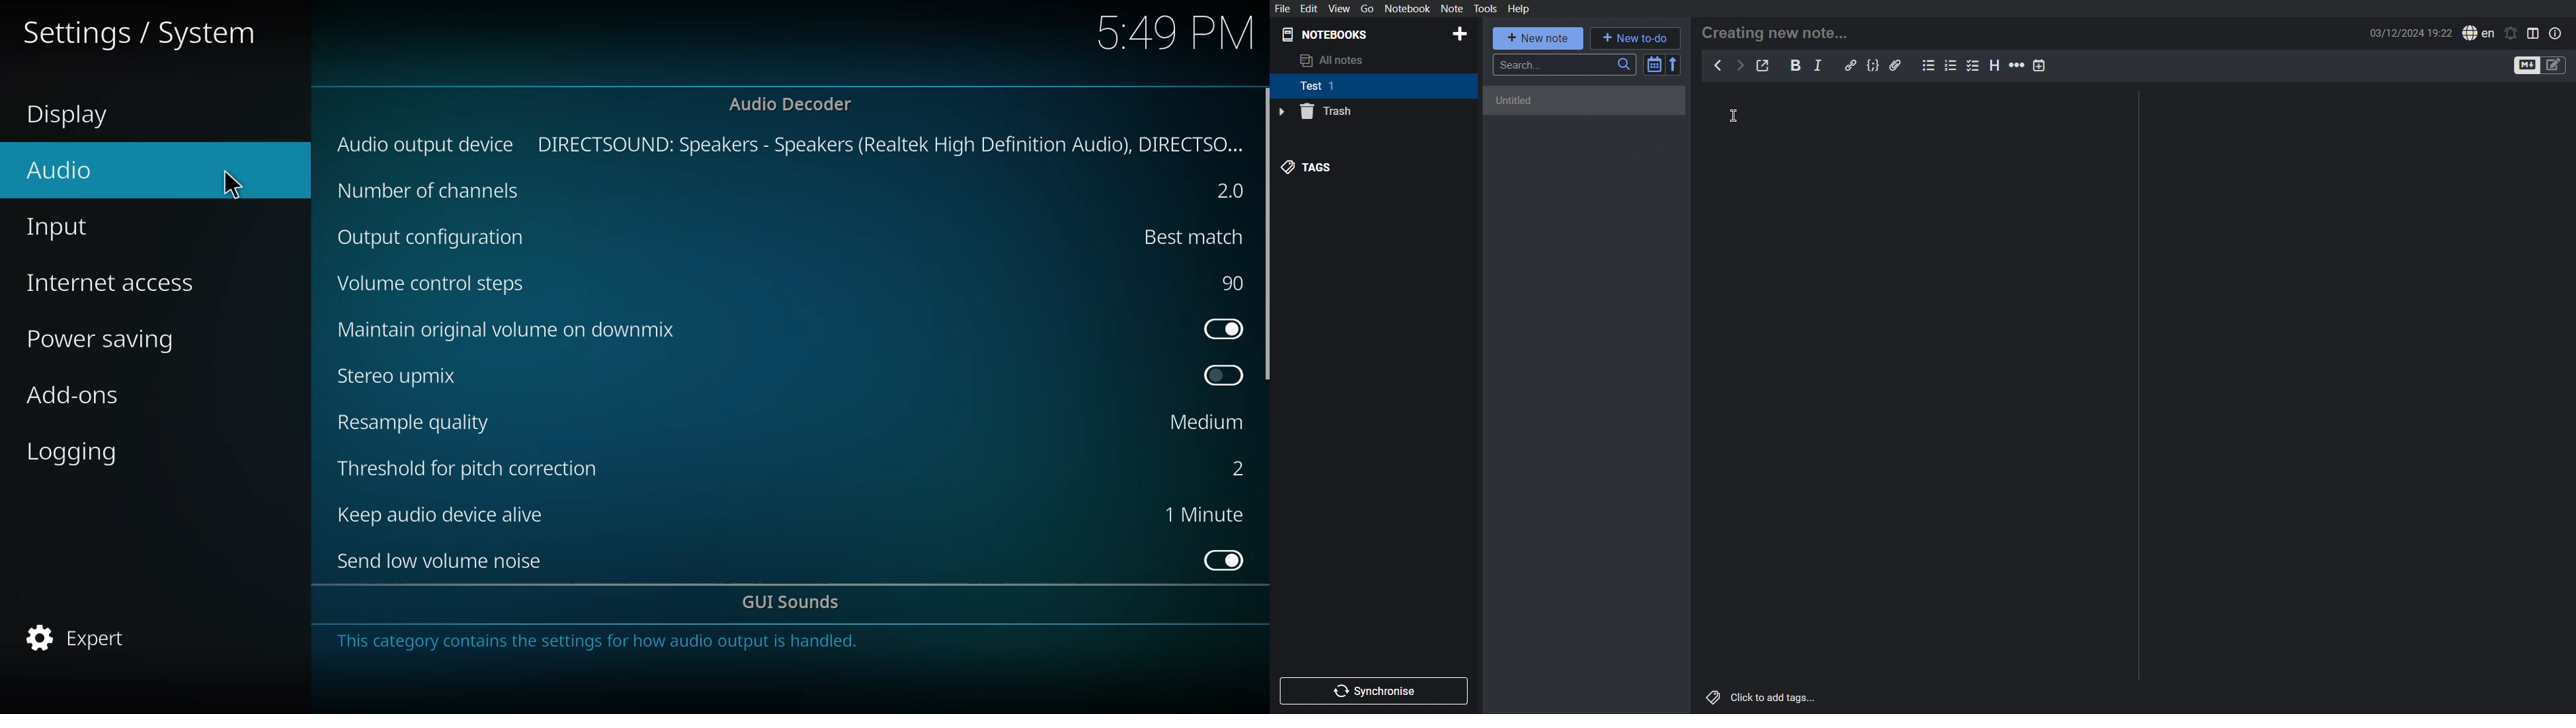 This screenshot has width=2576, height=728. Describe the element at coordinates (1175, 32) in the screenshot. I see `time` at that location.